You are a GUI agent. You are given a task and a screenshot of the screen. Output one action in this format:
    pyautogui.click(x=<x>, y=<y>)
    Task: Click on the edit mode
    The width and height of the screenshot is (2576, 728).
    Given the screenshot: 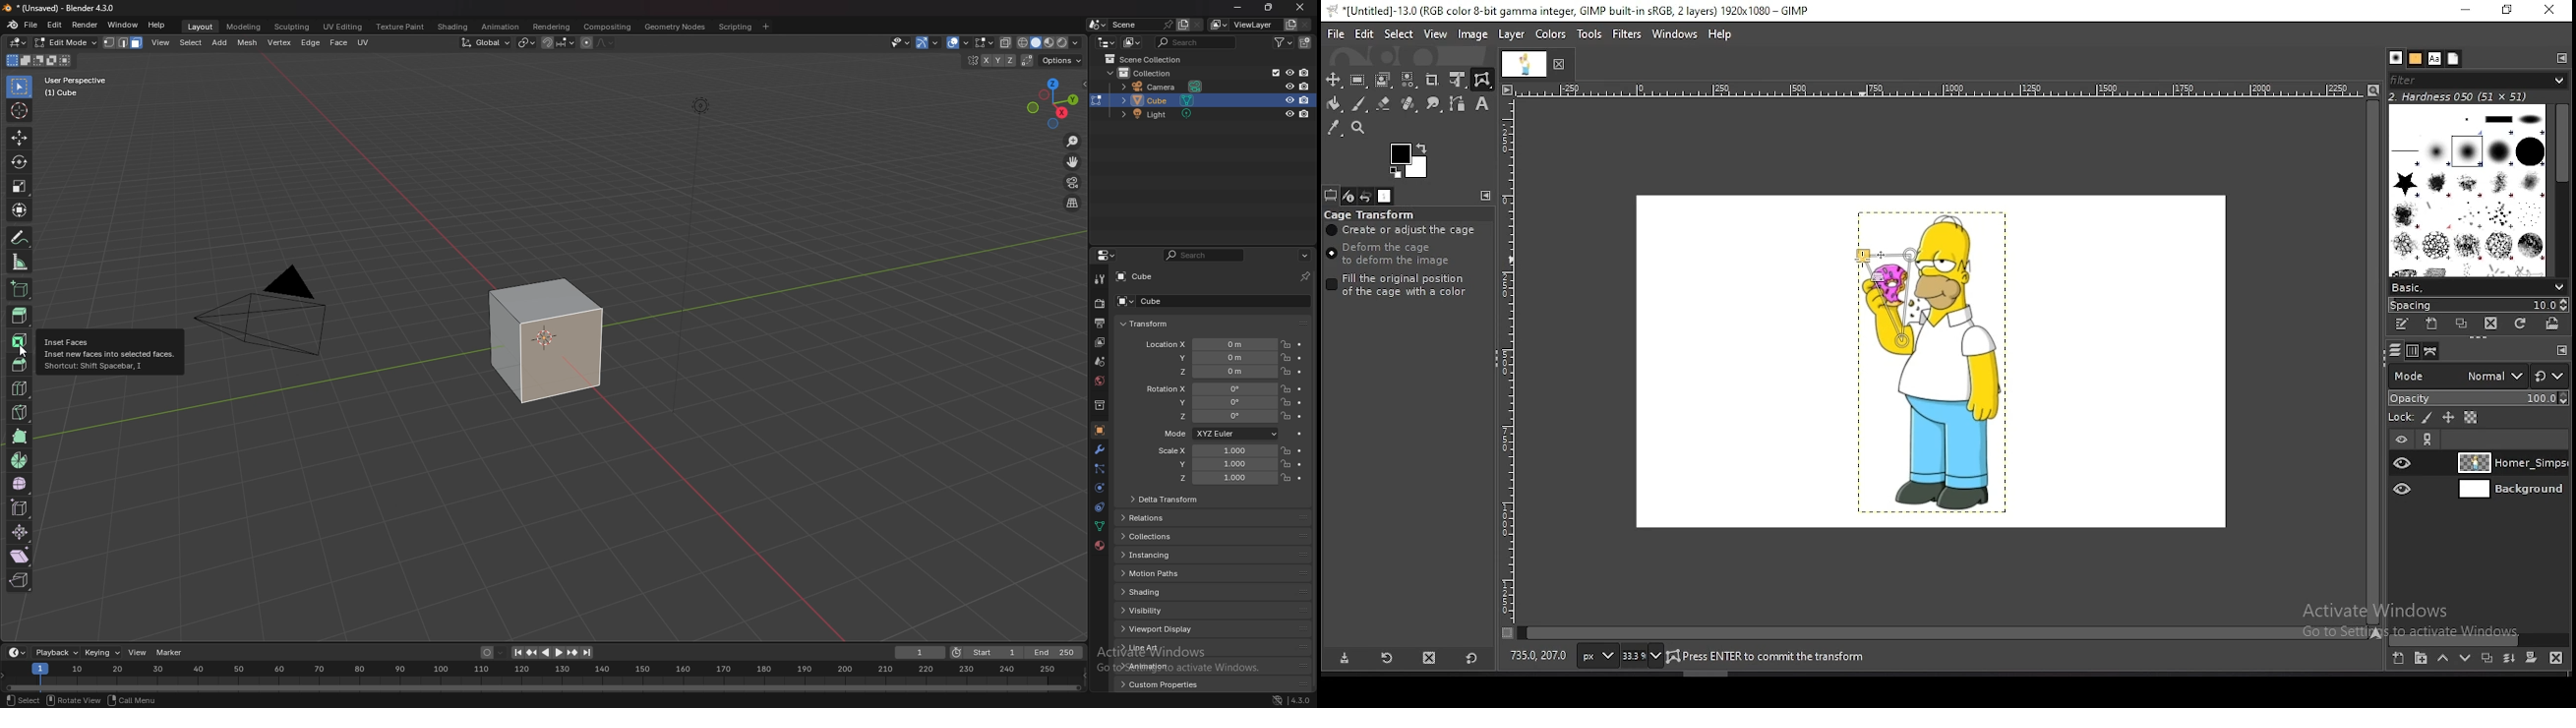 What is the action you would take?
    pyautogui.click(x=66, y=43)
    